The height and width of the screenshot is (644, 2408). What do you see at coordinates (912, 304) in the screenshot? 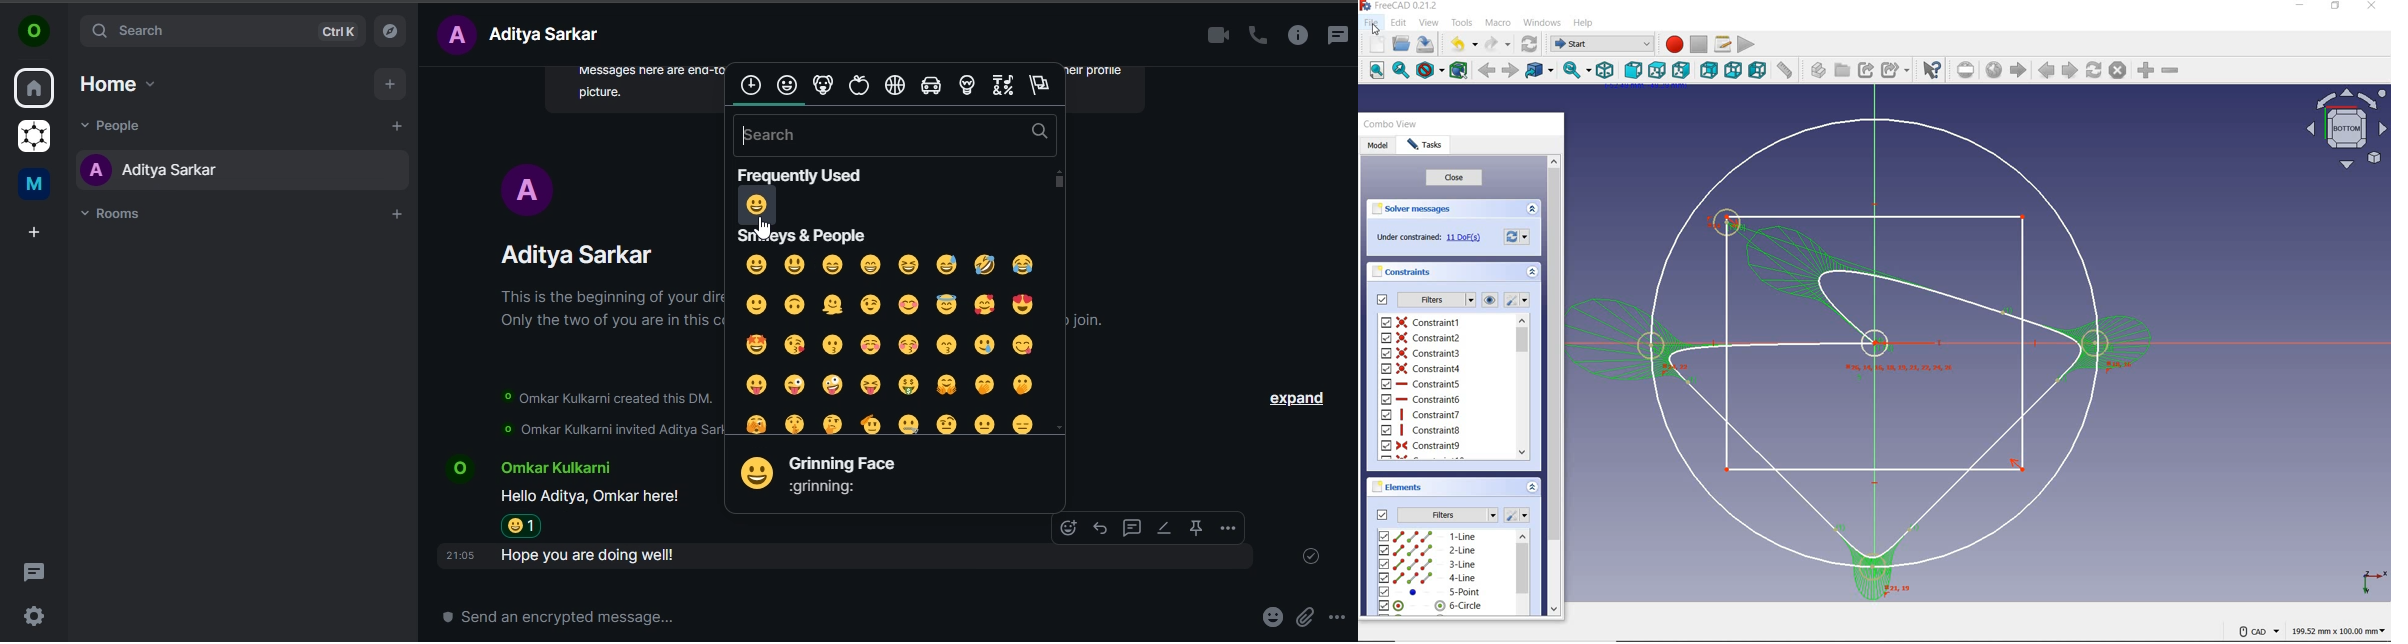
I see `smiling facewith smiling eyes` at bounding box center [912, 304].